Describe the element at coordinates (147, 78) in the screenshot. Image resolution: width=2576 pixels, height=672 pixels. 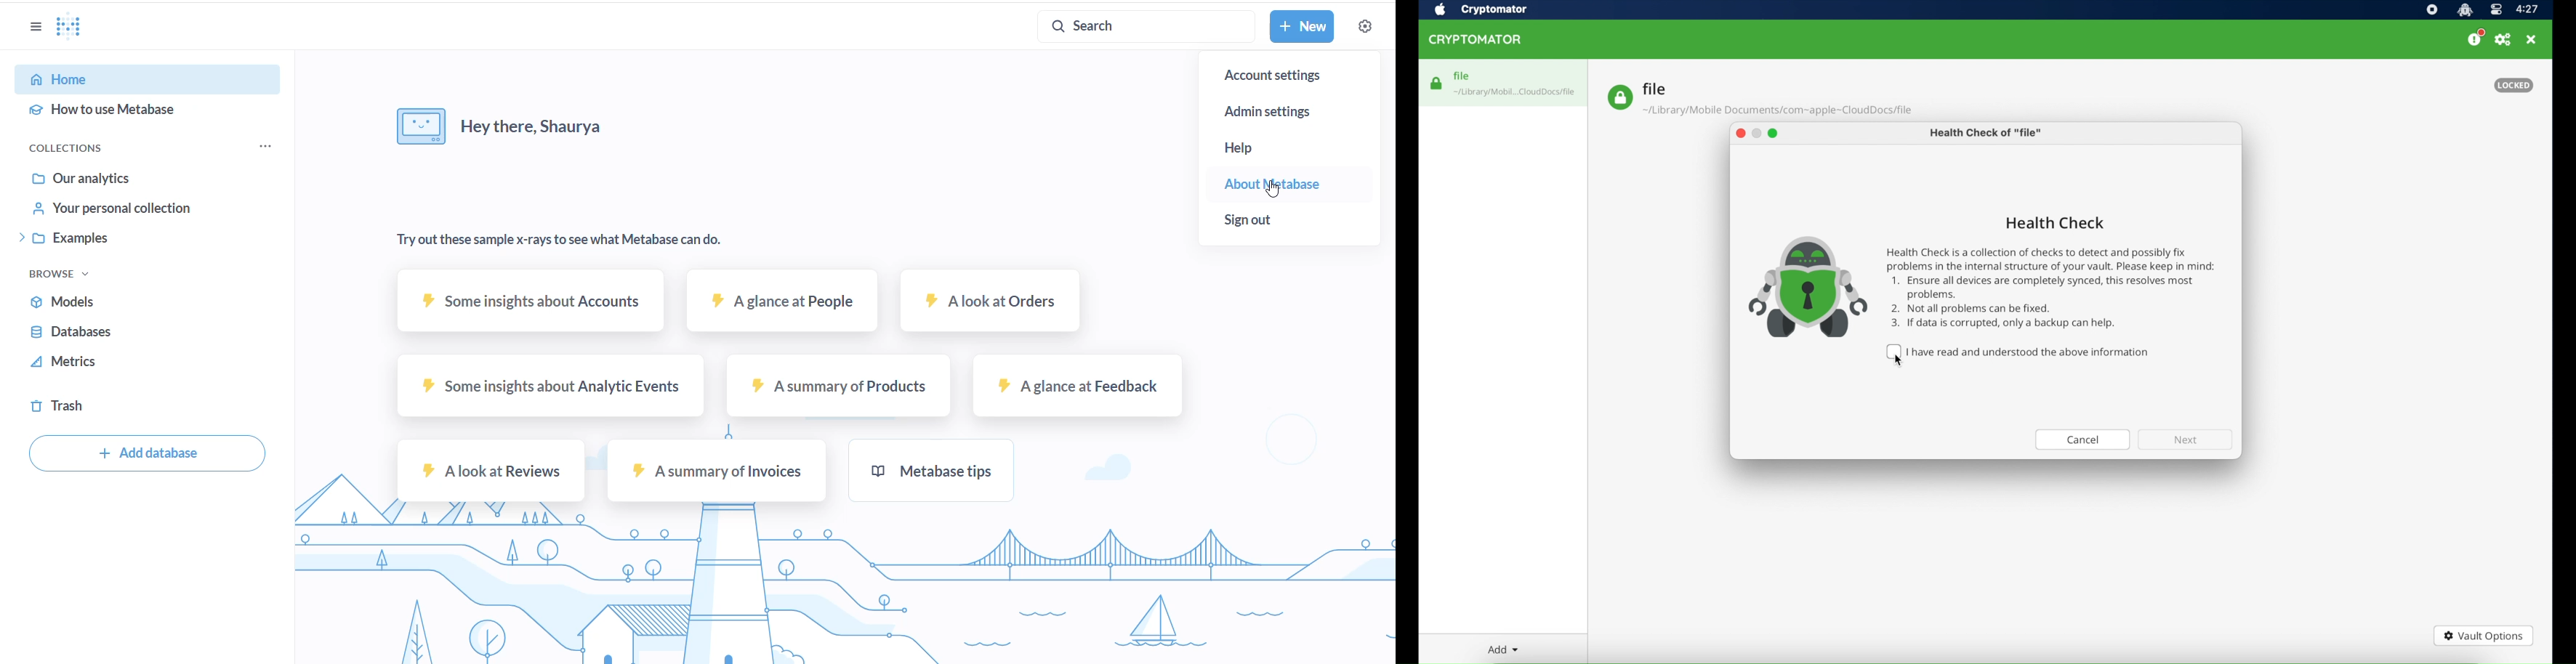
I see `home` at that location.